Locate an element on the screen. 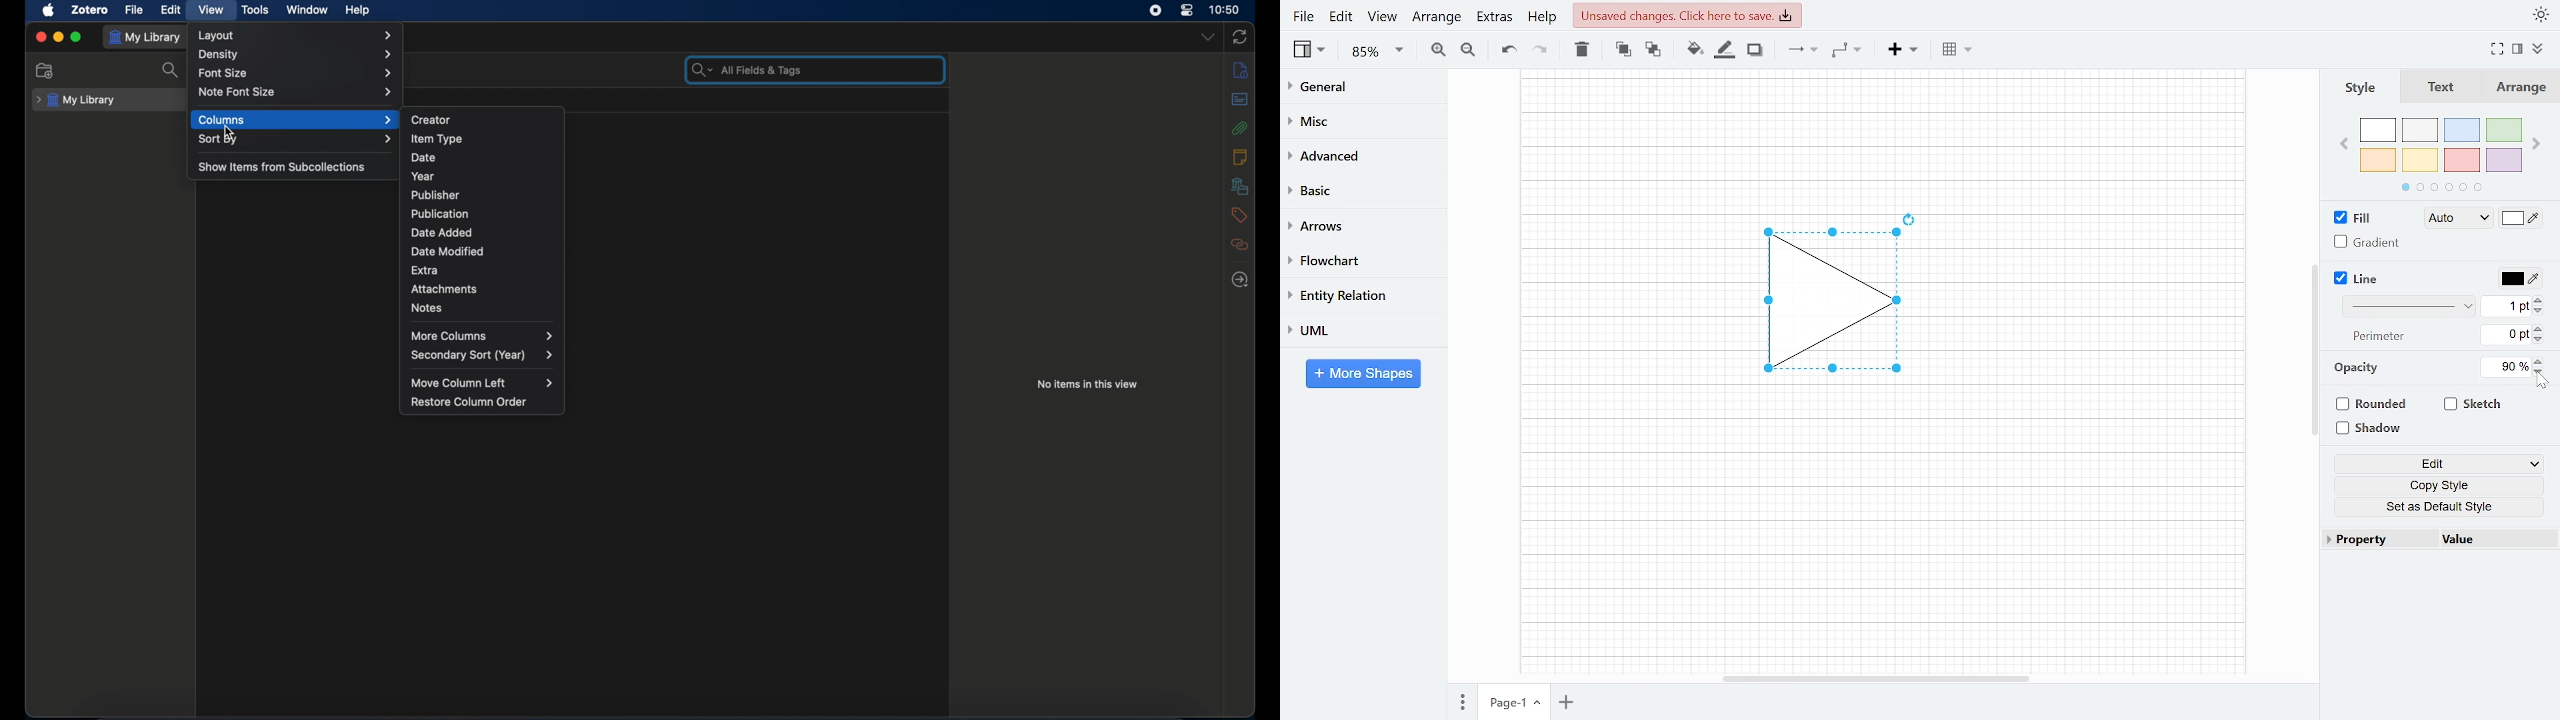  tools is located at coordinates (255, 11).